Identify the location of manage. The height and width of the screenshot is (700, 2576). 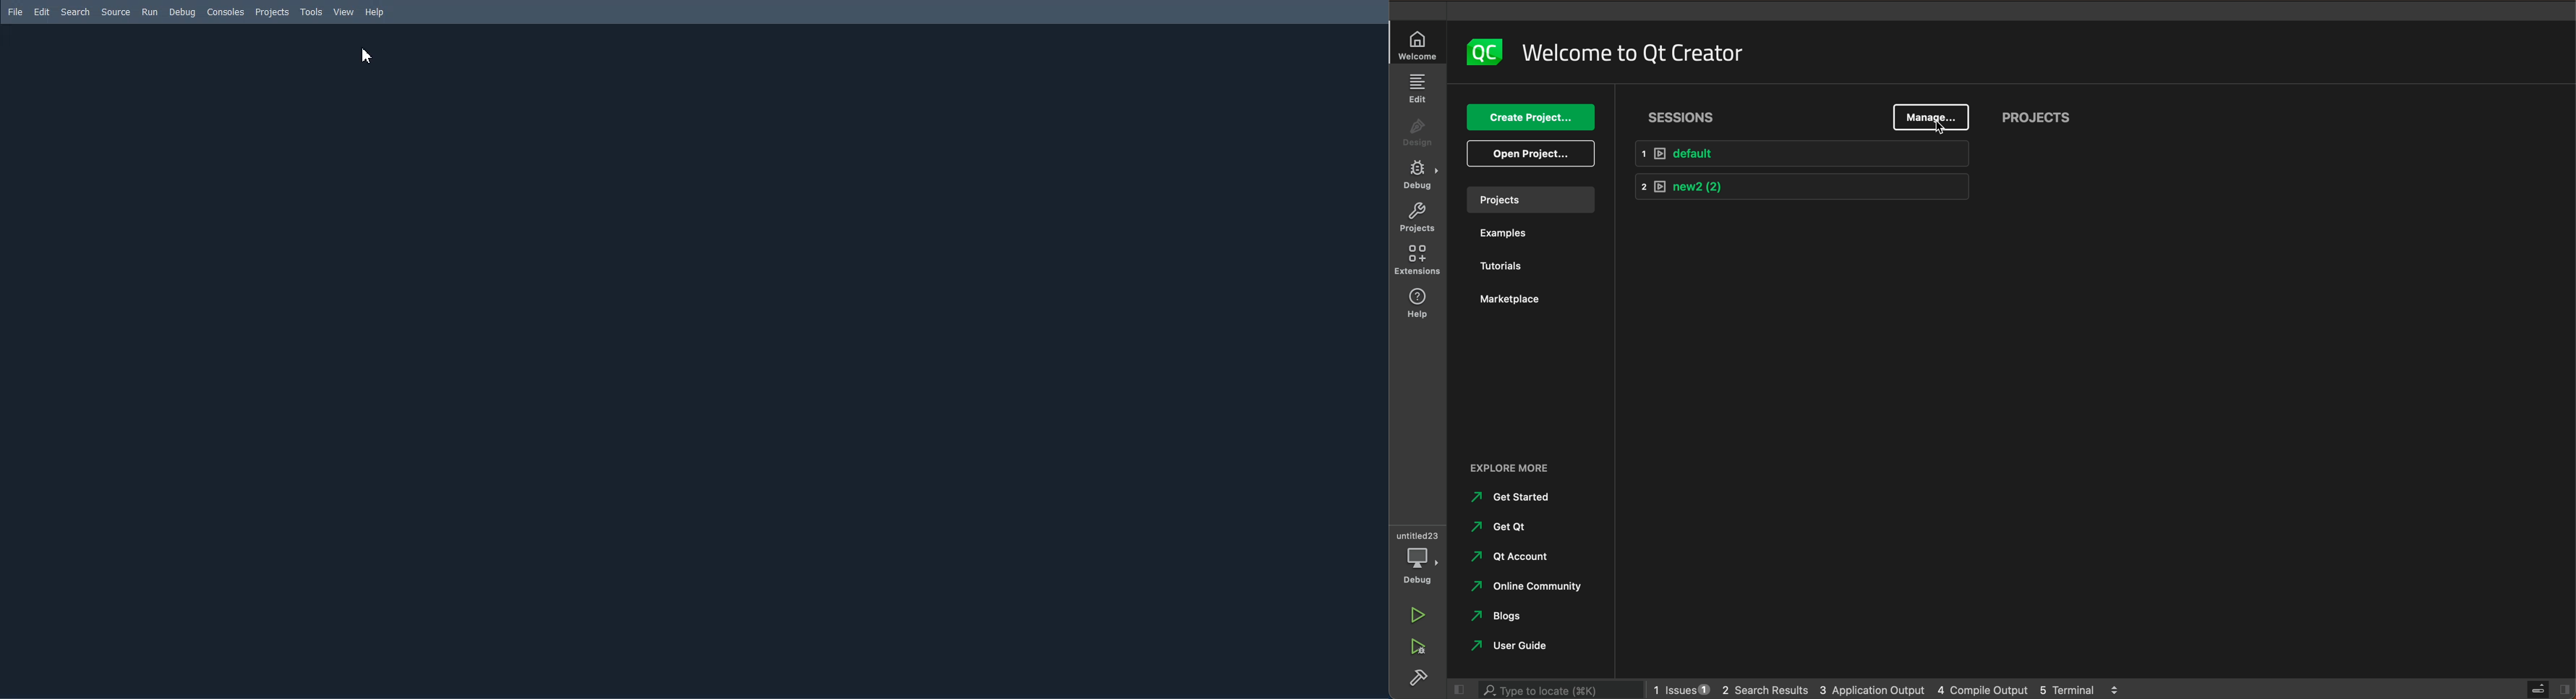
(1931, 117).